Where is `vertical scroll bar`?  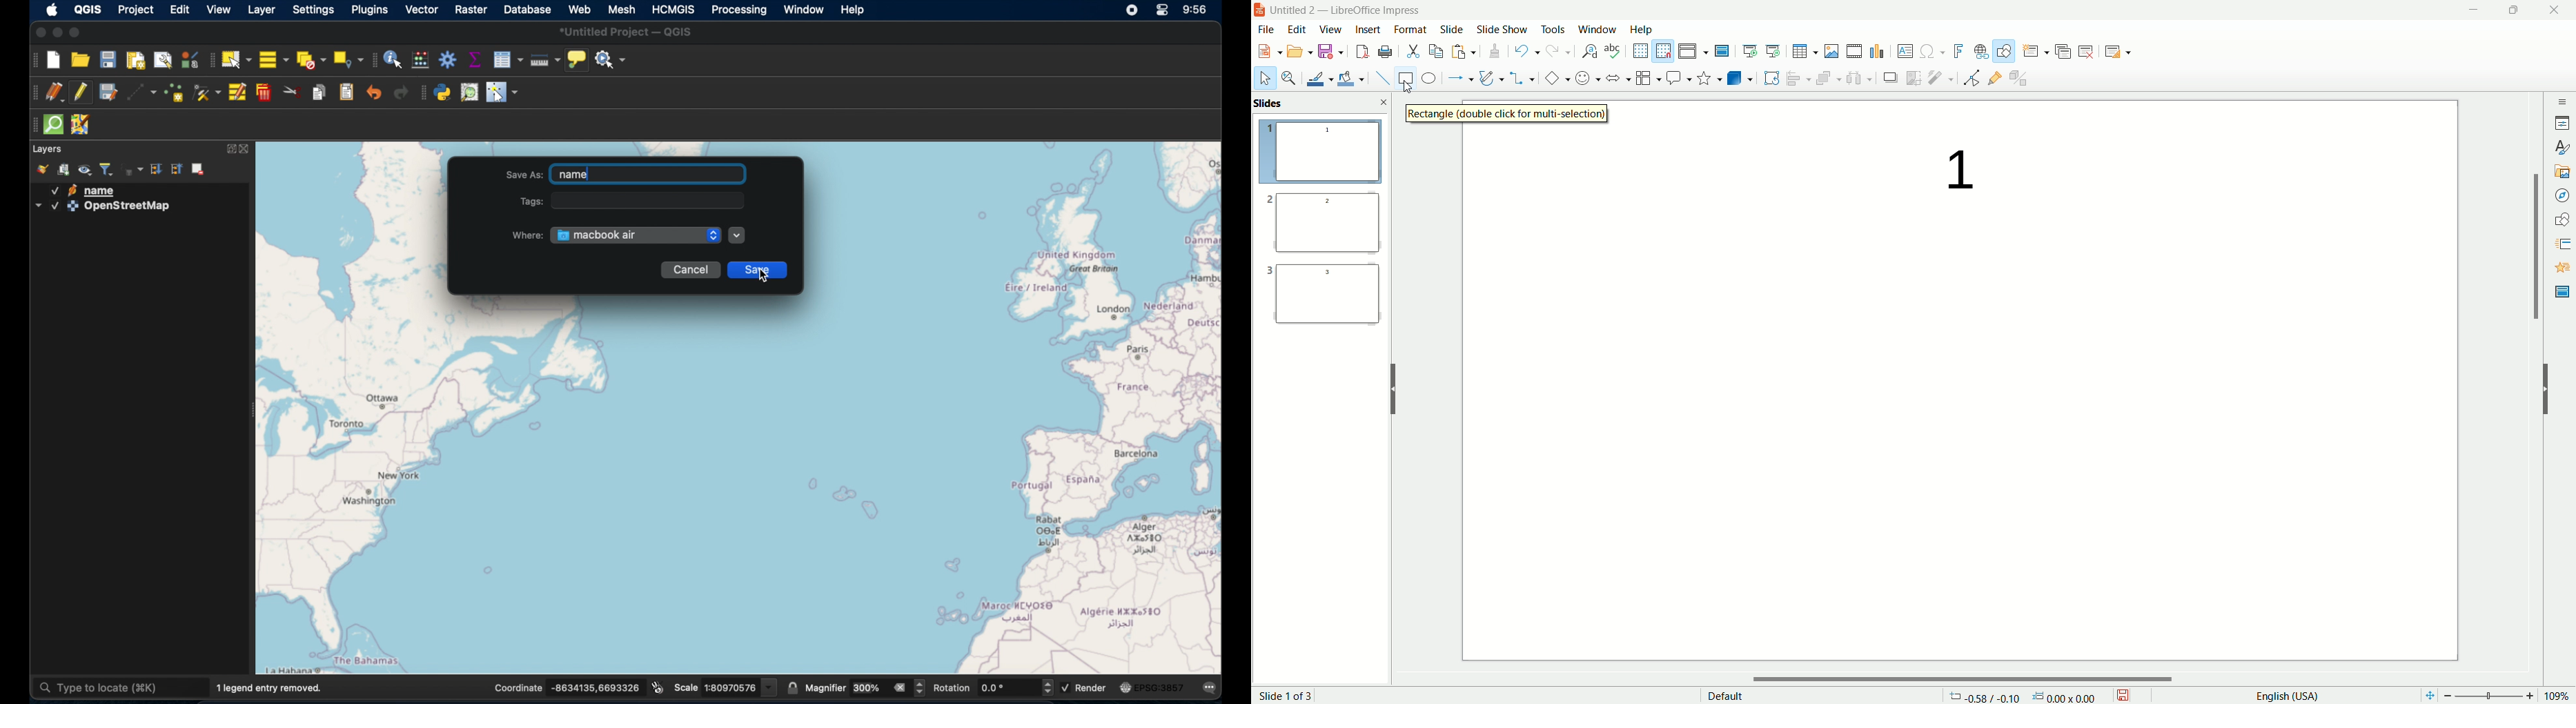 vertical scroll bar is located at coordinates (2535, 384).